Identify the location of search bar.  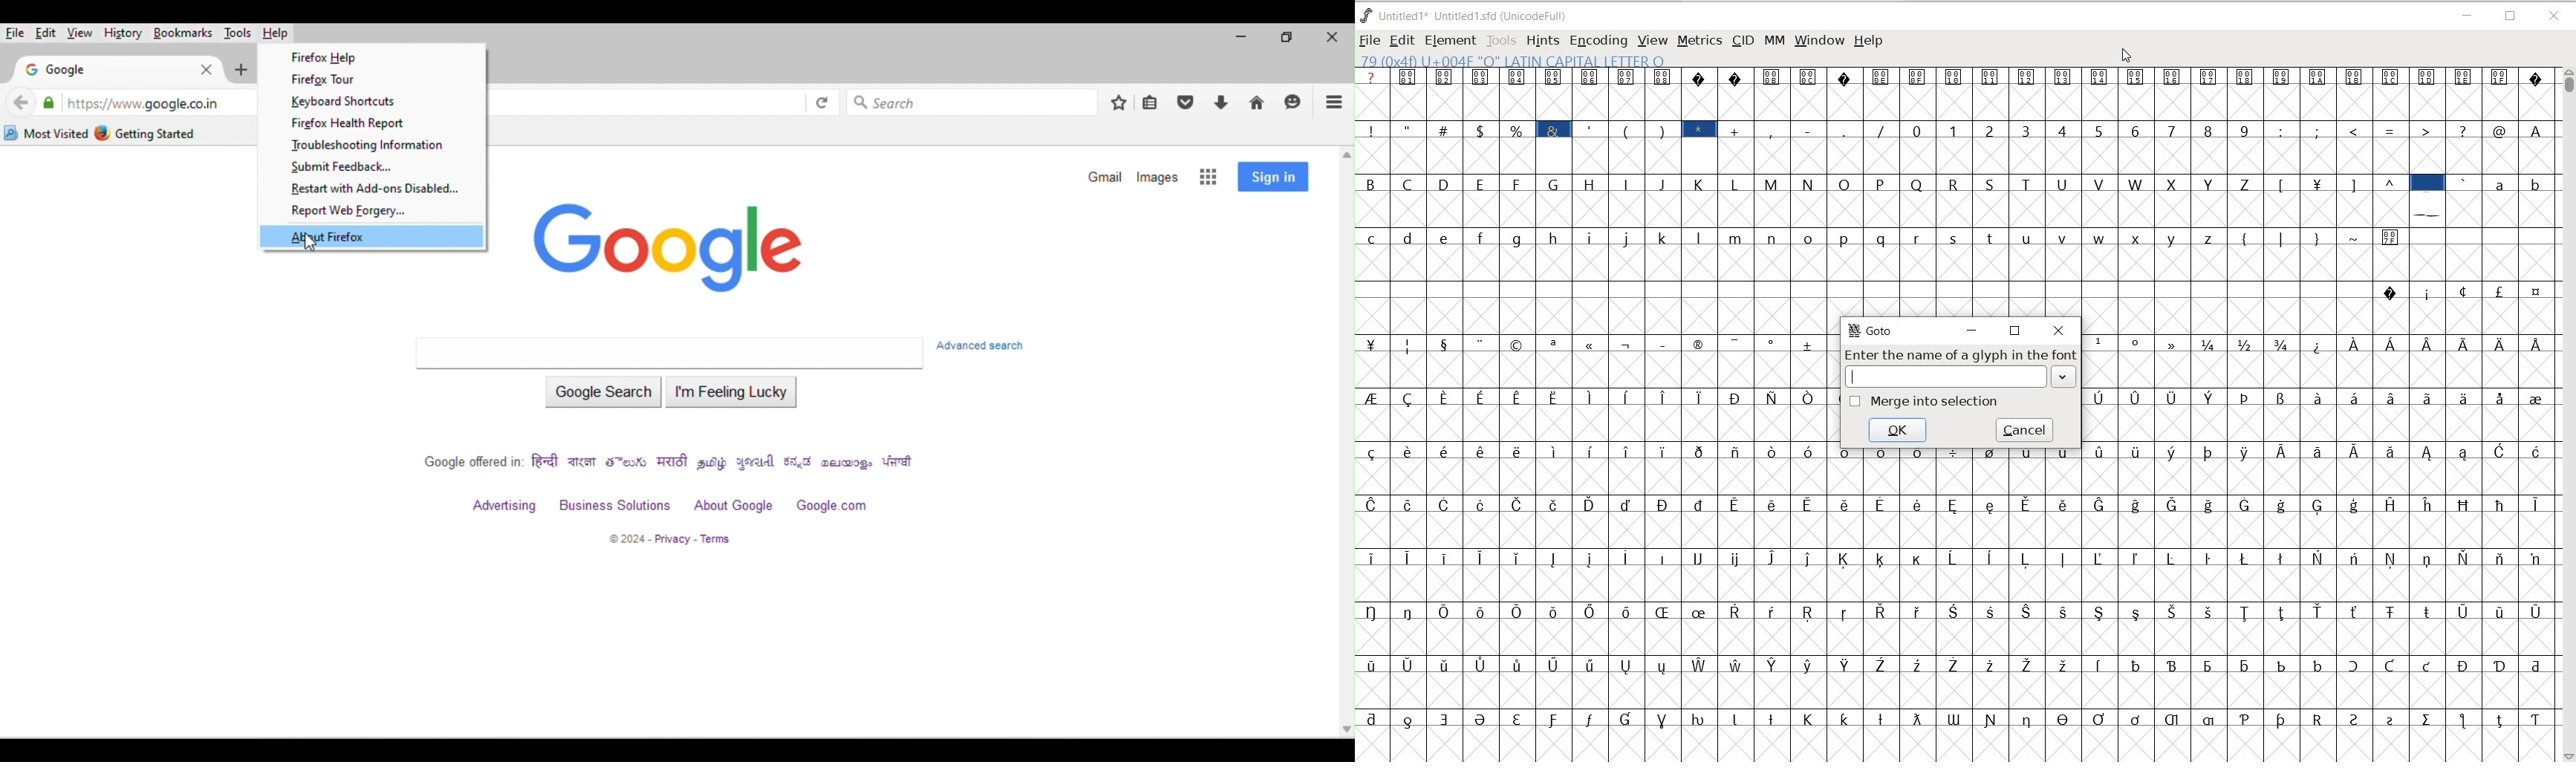
(975, 101).